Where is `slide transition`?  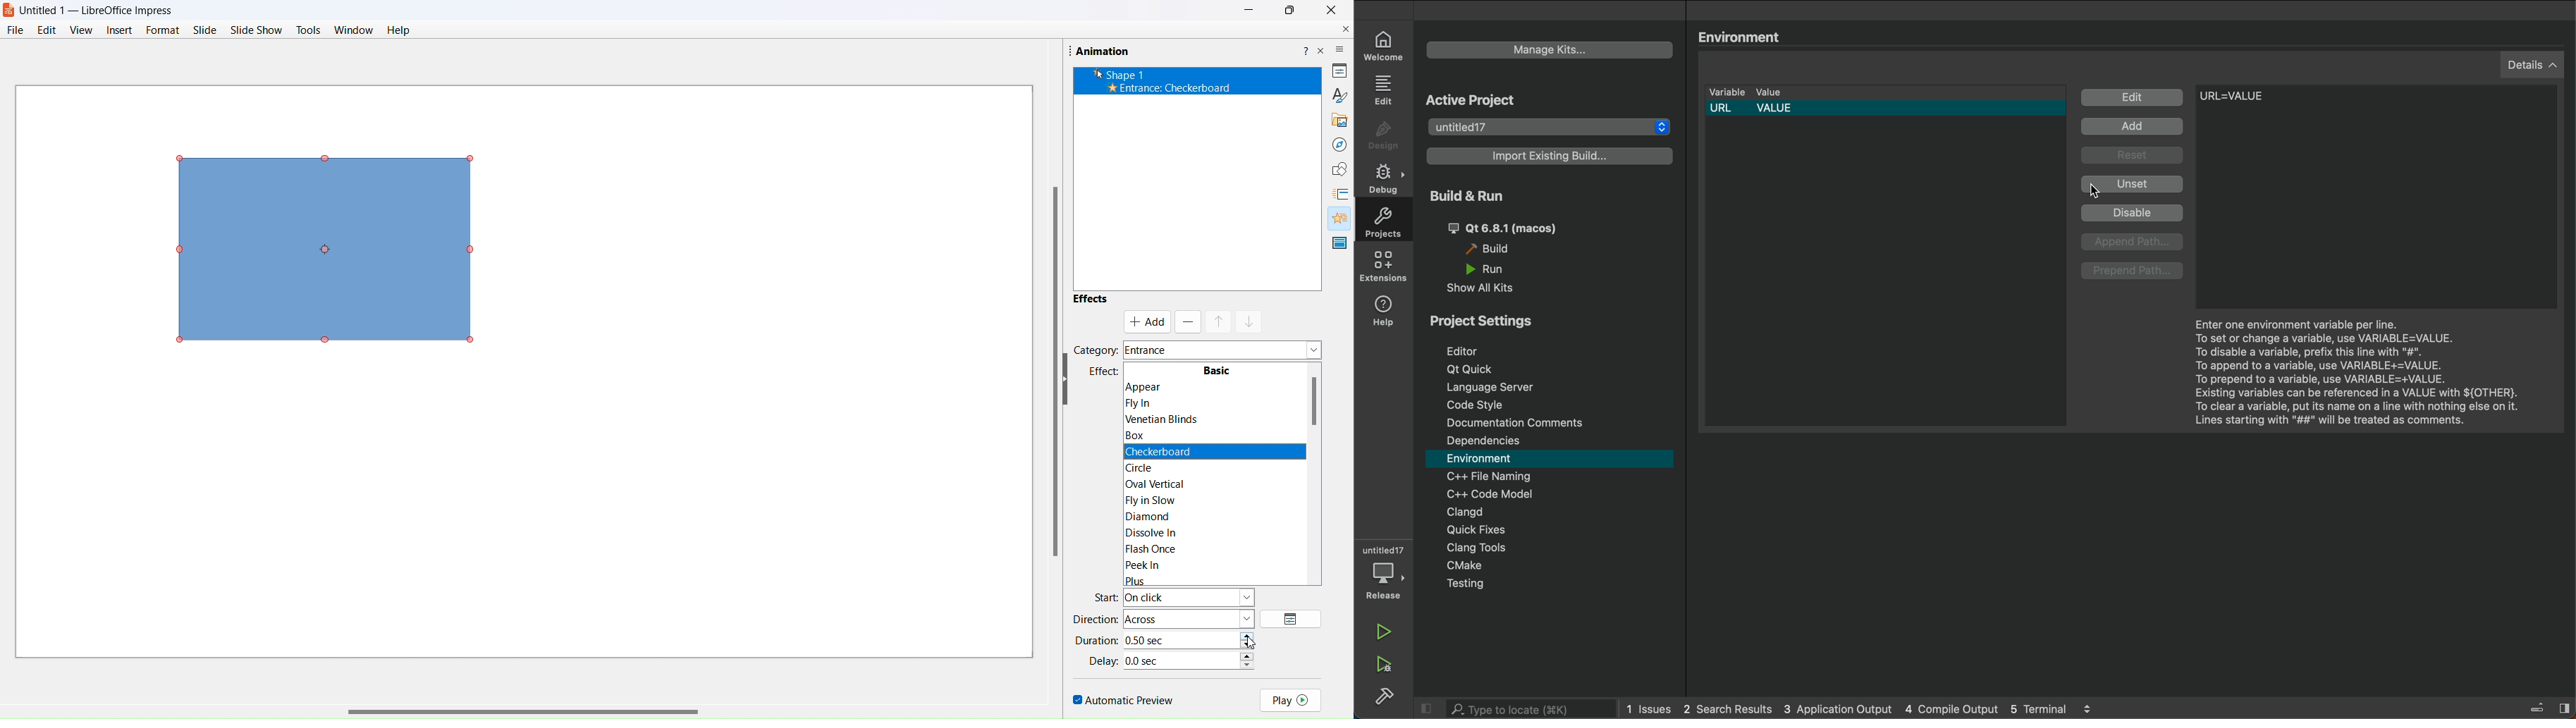
slide transition is located at coordinates (1342, 194).